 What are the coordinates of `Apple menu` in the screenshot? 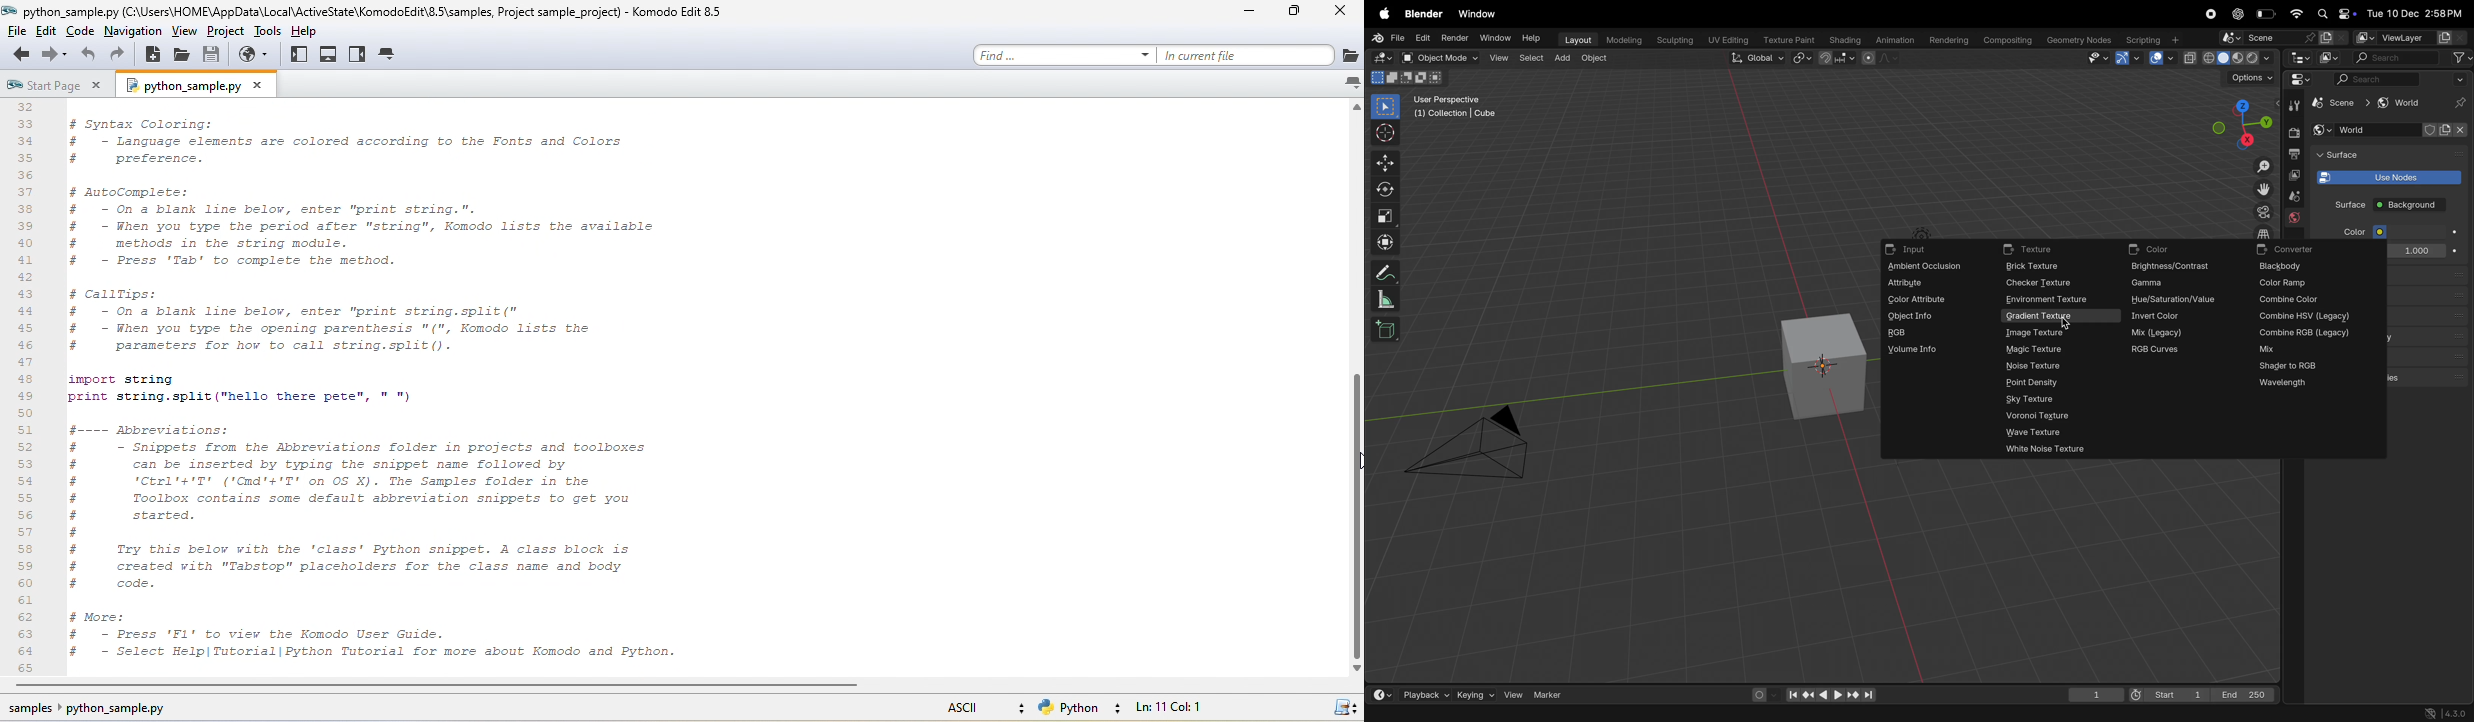 It's located at (1379, 14).